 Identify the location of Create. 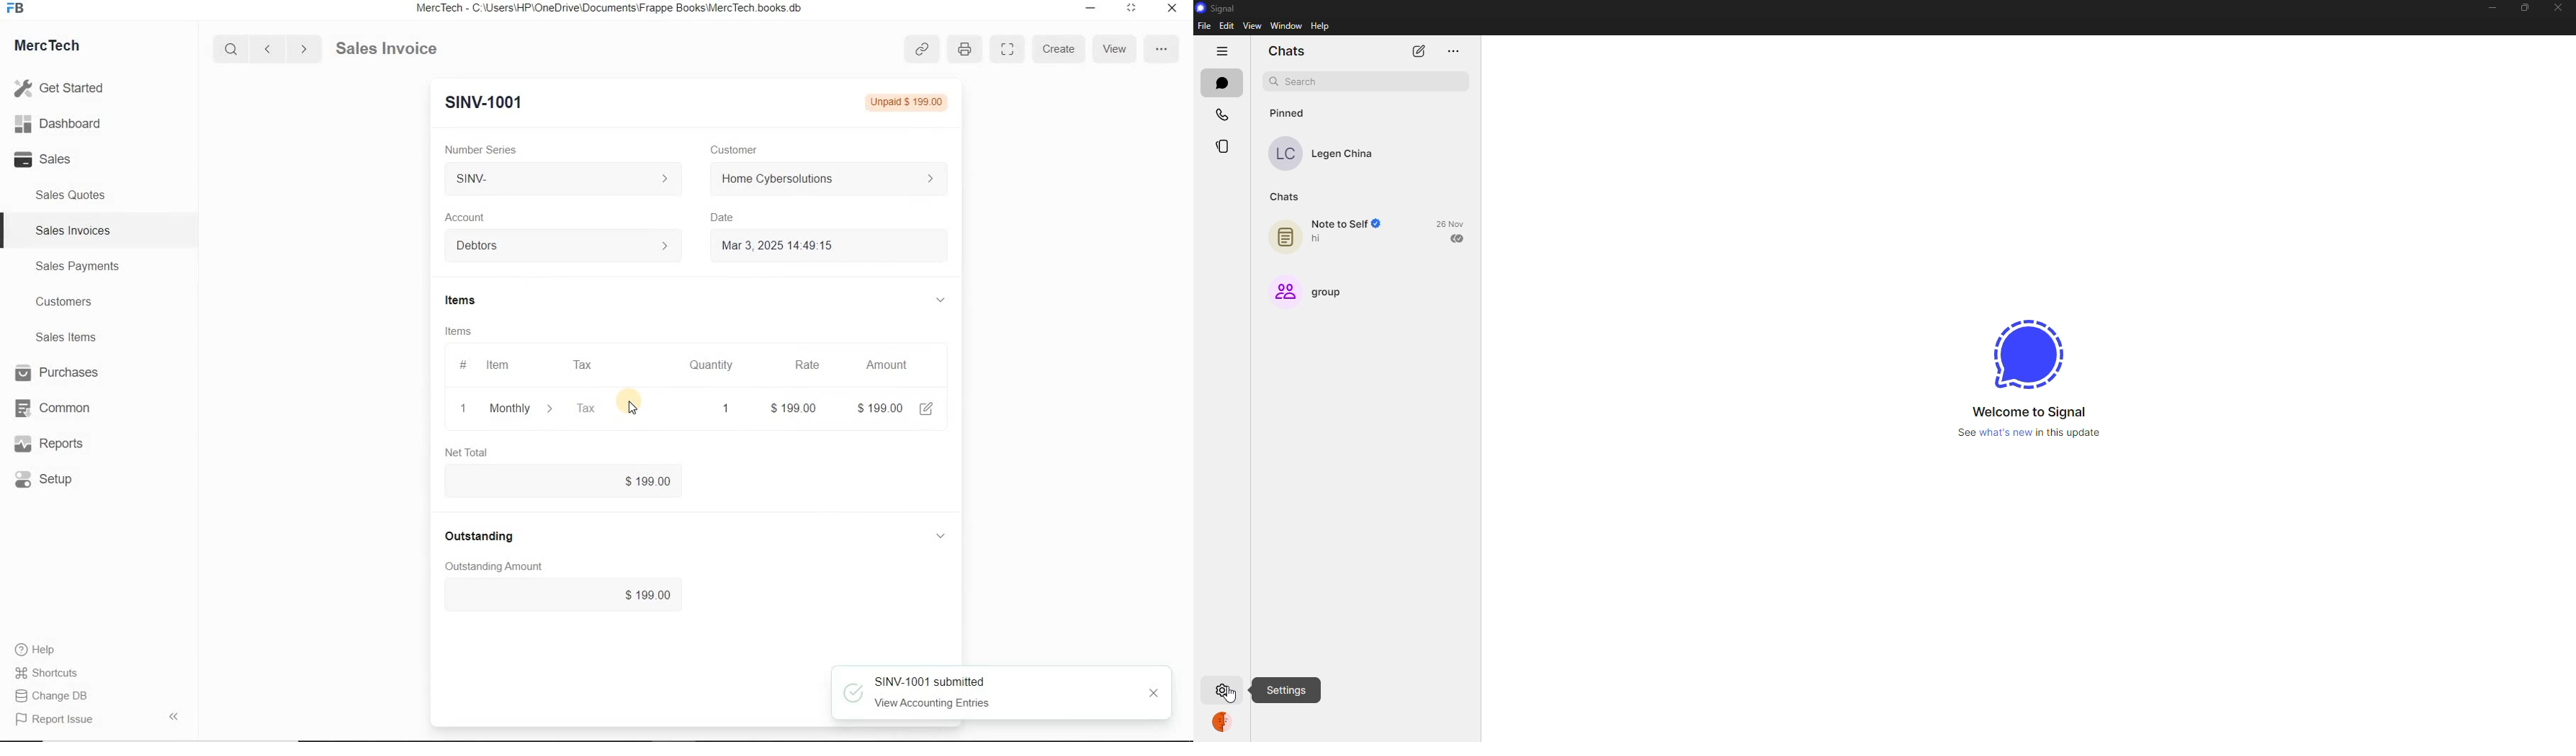
(1061, 48).